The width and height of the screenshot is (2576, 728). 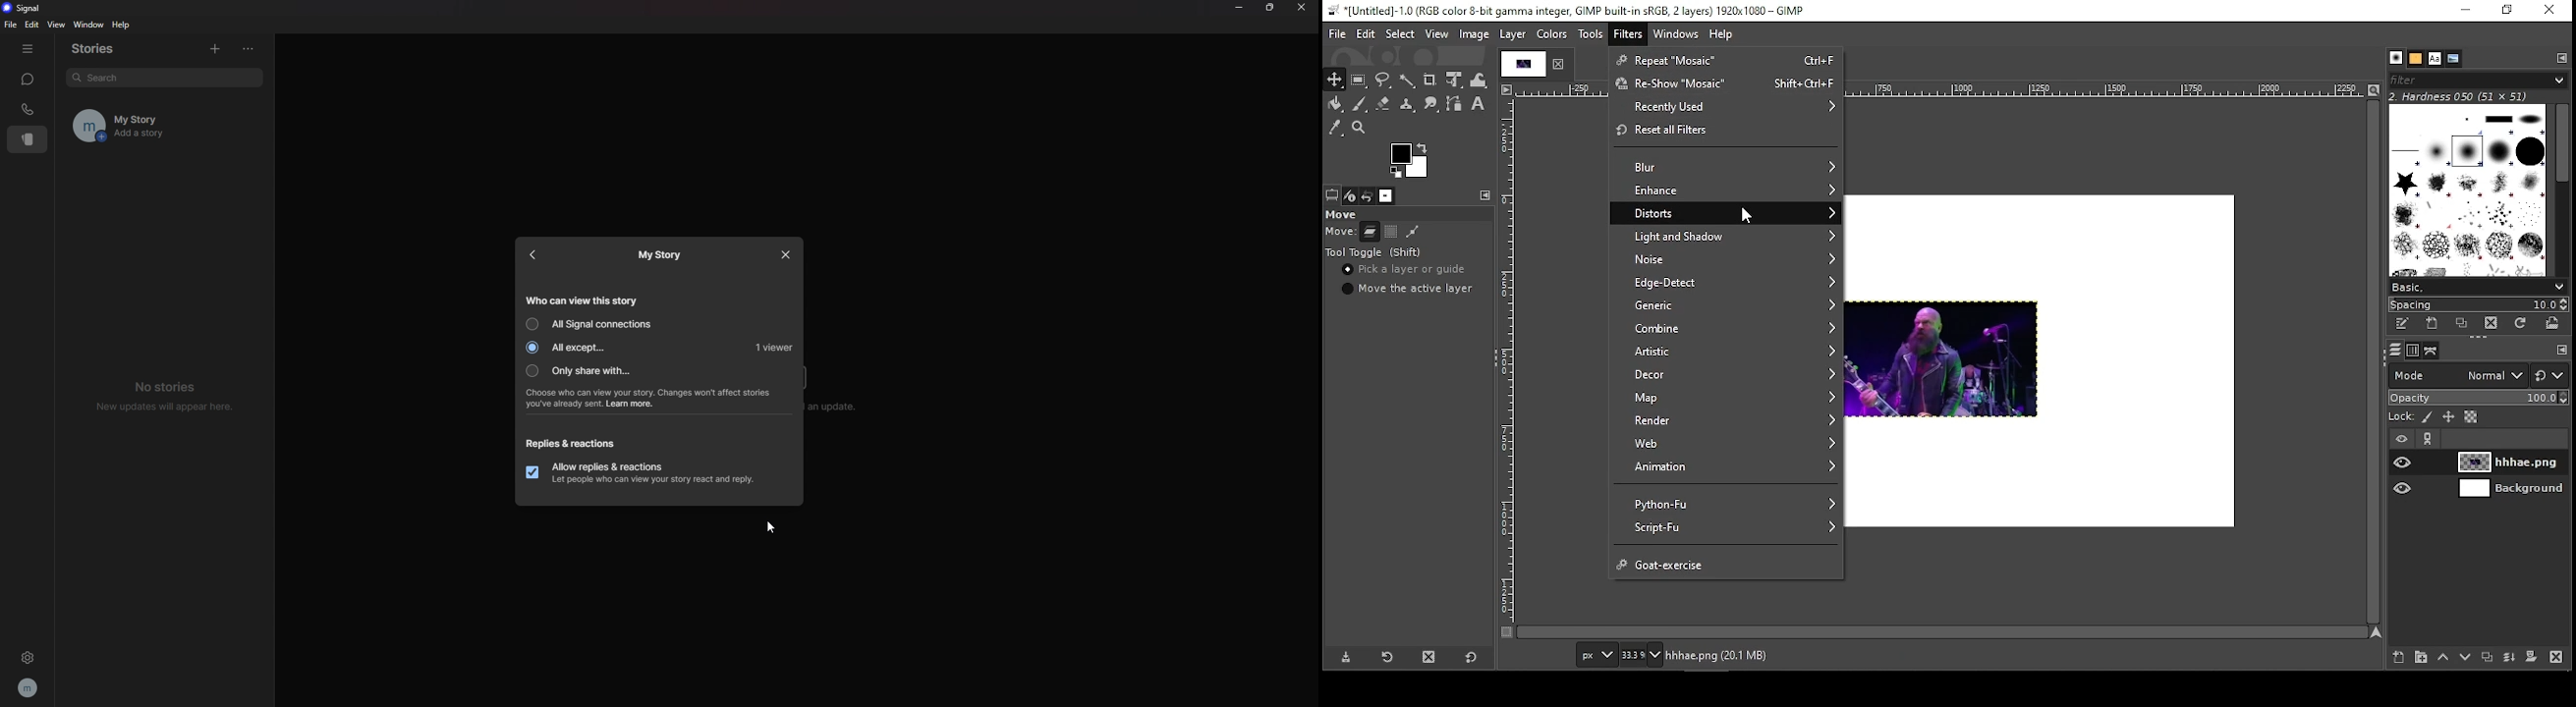 I want to click on layers, so click(x=2395, y=350).